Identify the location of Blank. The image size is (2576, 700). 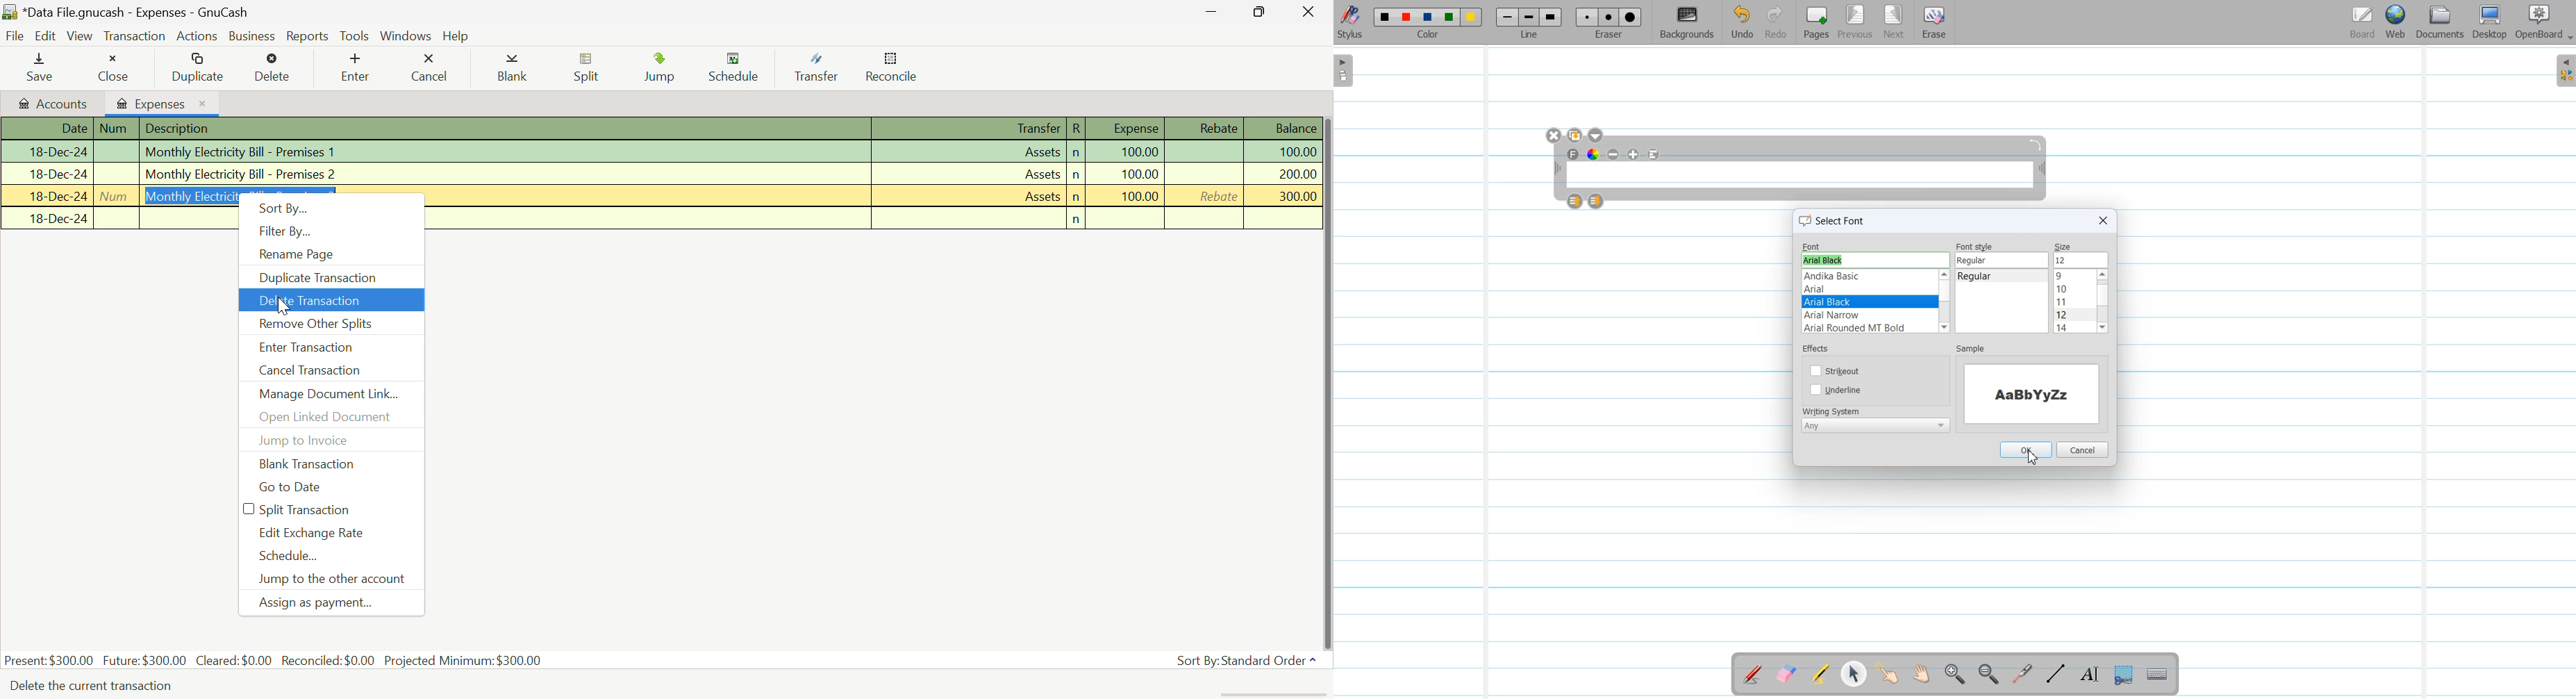
(511, 68).